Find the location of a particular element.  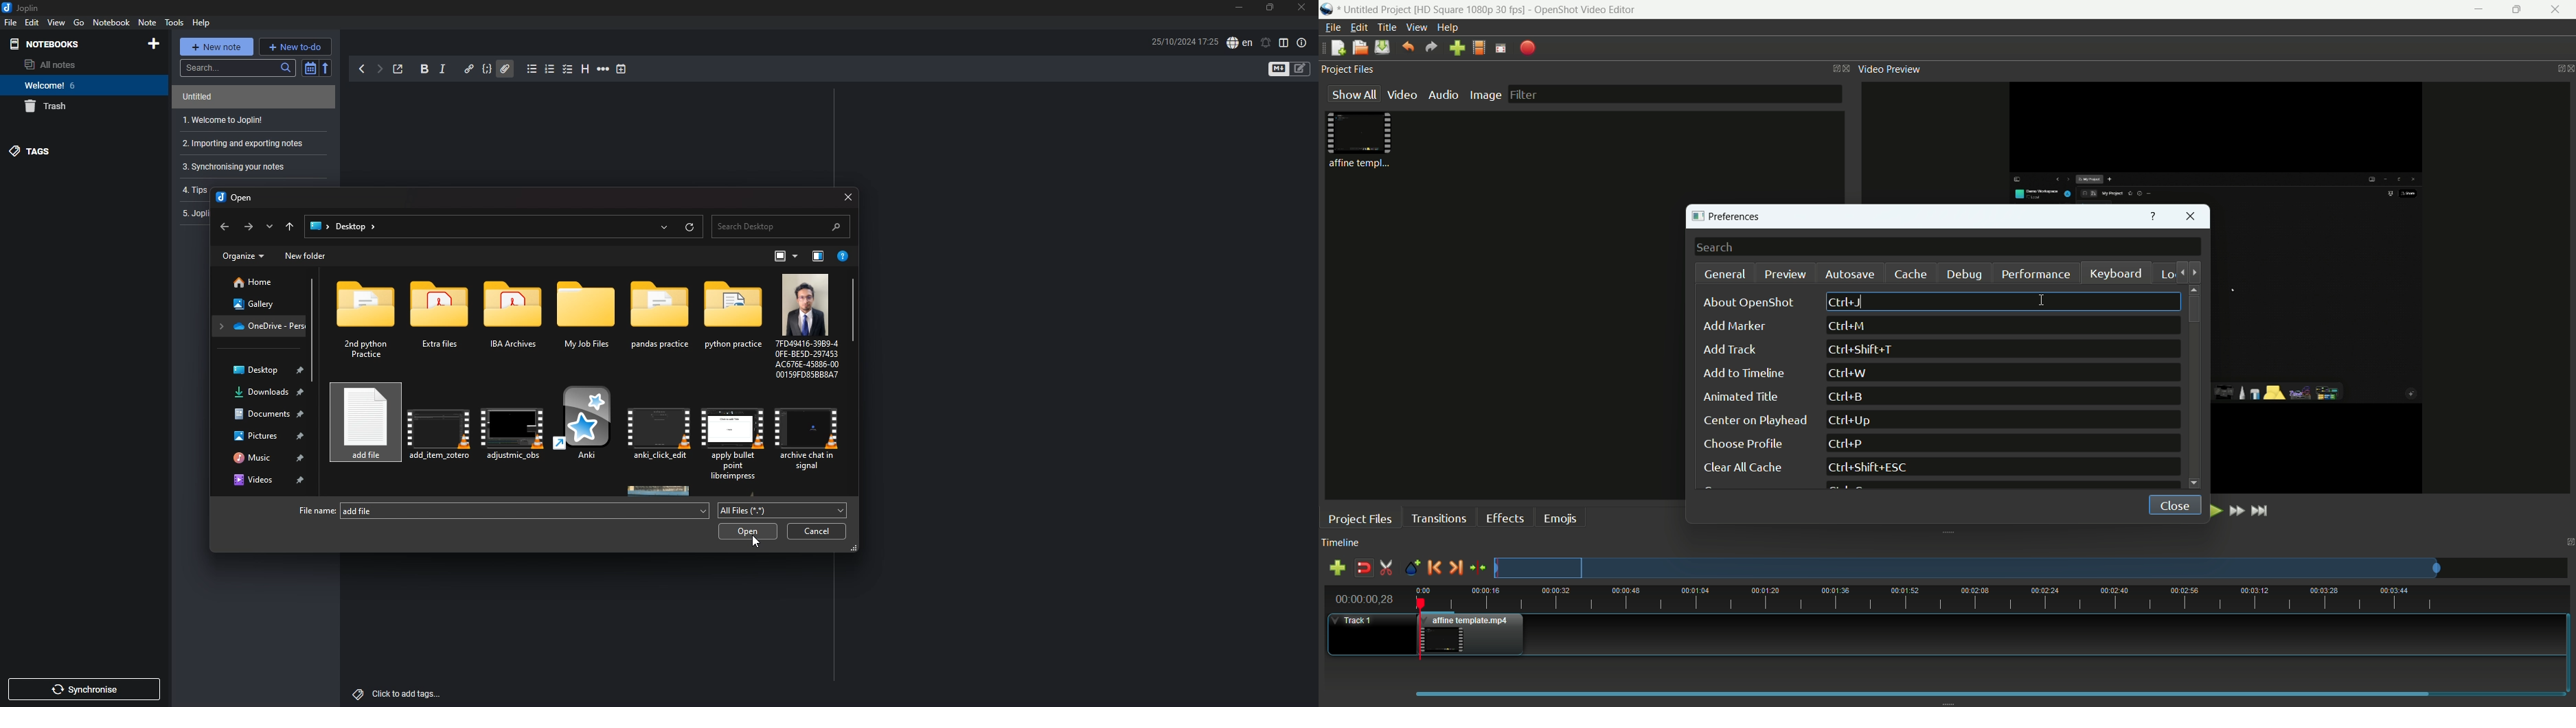

video is located at coordinates (1402, 95).